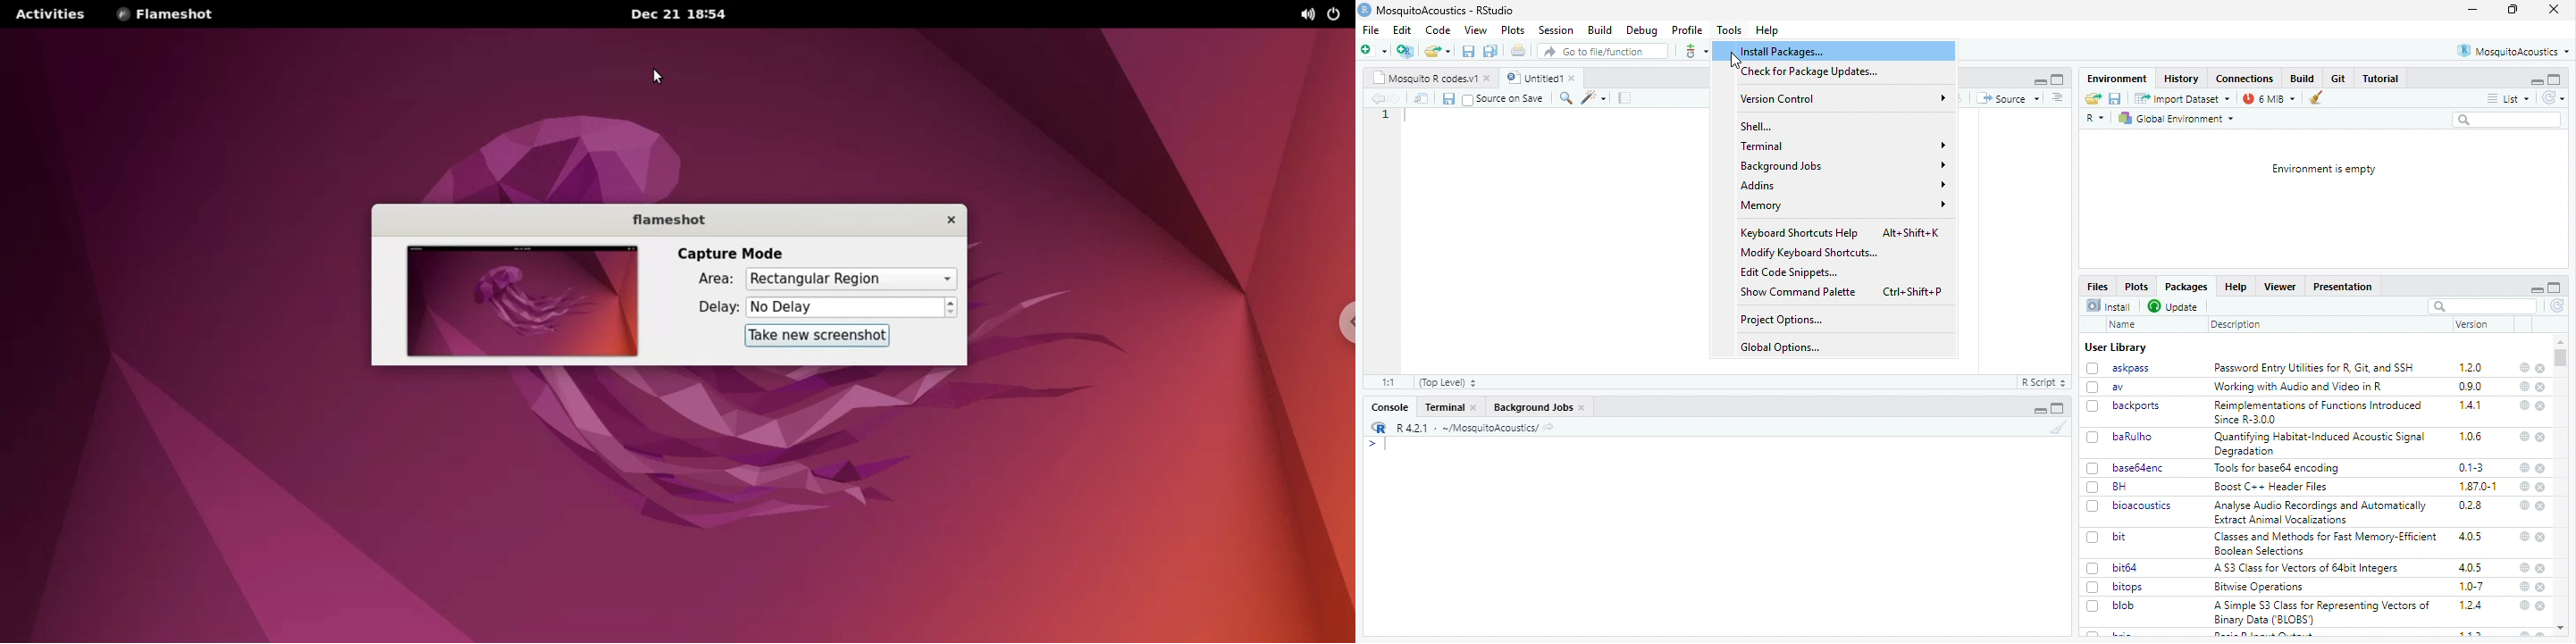 The image size is (2576, 644). What do you see at coordinates (2175, 307) in the screenshot?
I see `update` at bounding box center [2175, 307].